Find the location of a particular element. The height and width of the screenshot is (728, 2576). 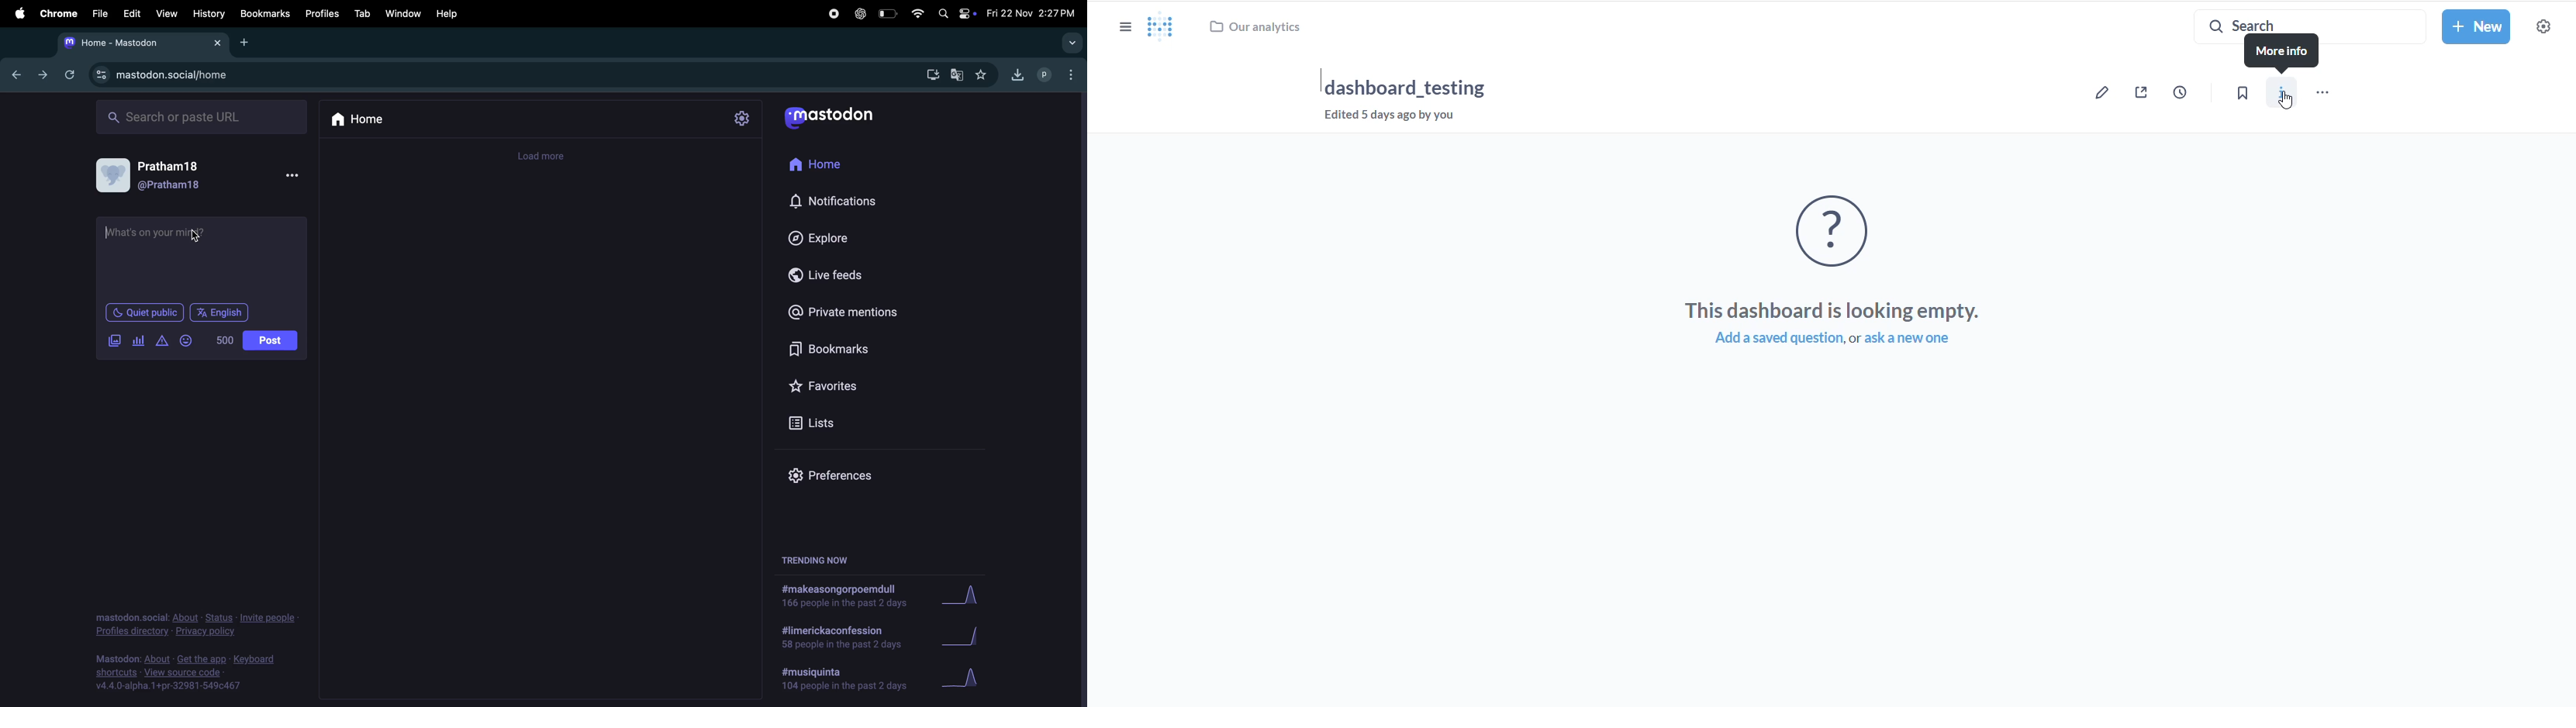

more info is located at coordinates (2281, 53).